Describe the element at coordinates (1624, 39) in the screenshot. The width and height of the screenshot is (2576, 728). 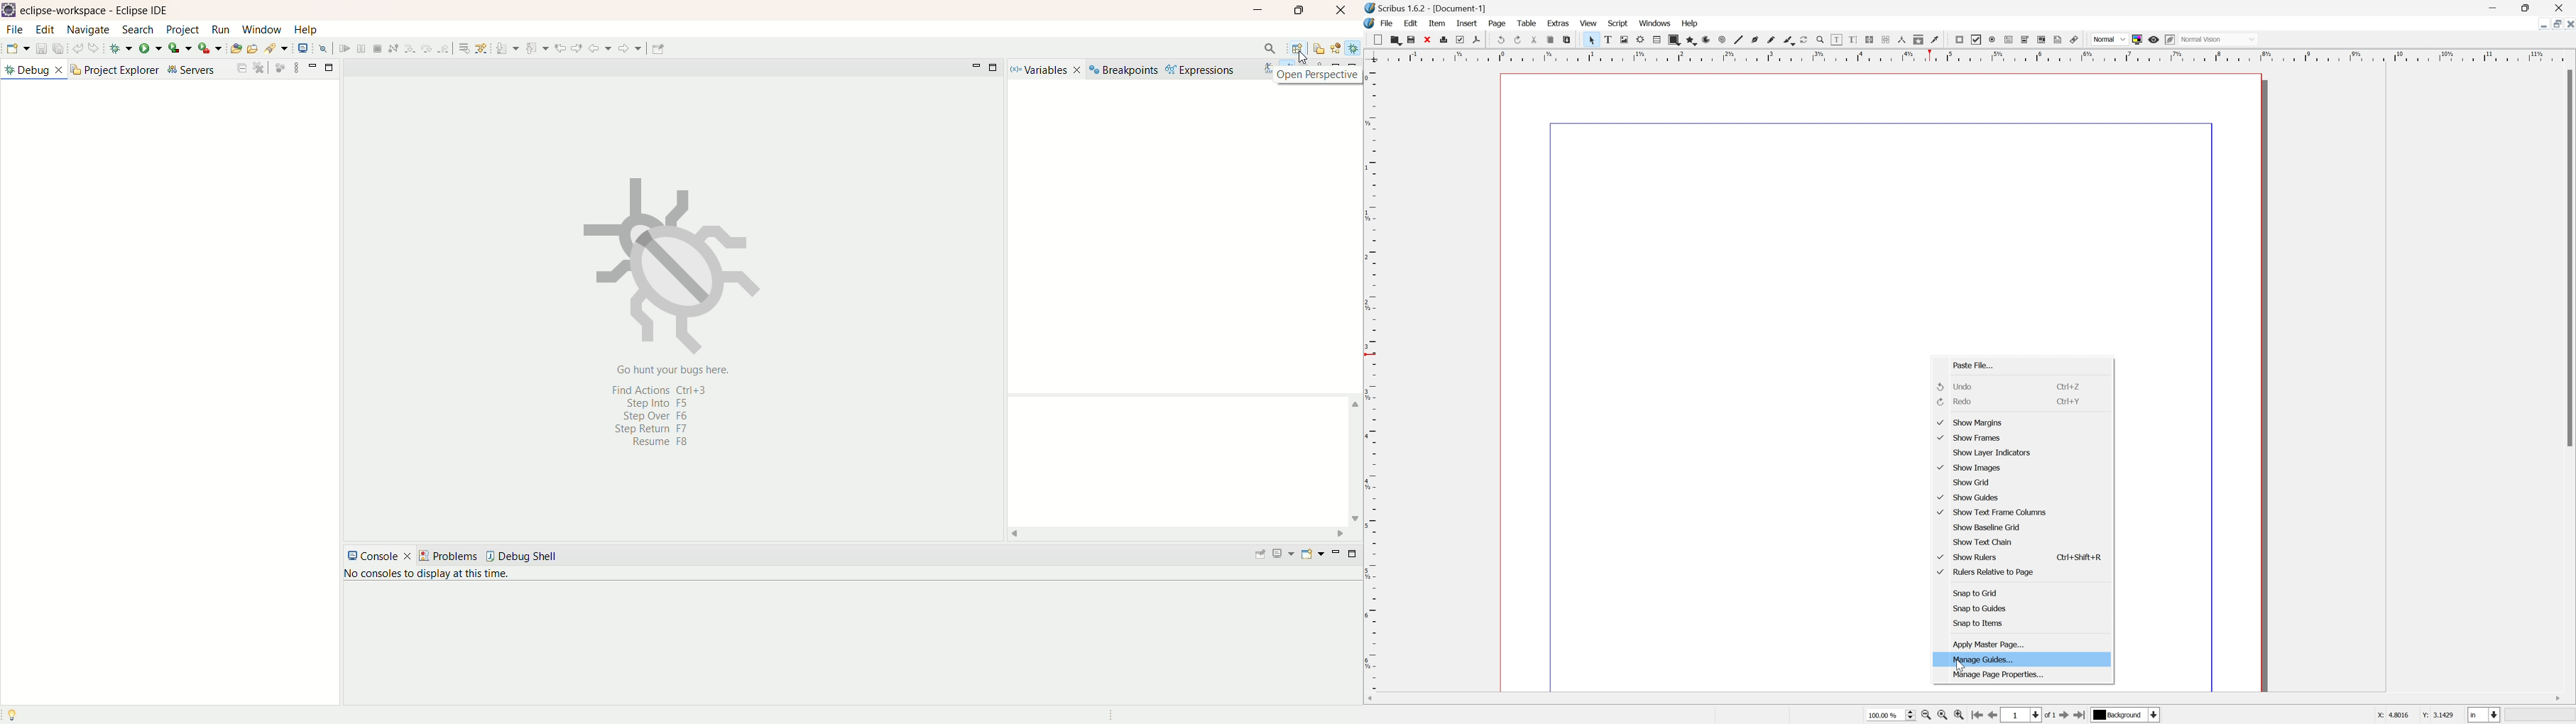
I see `image frame` at that location.